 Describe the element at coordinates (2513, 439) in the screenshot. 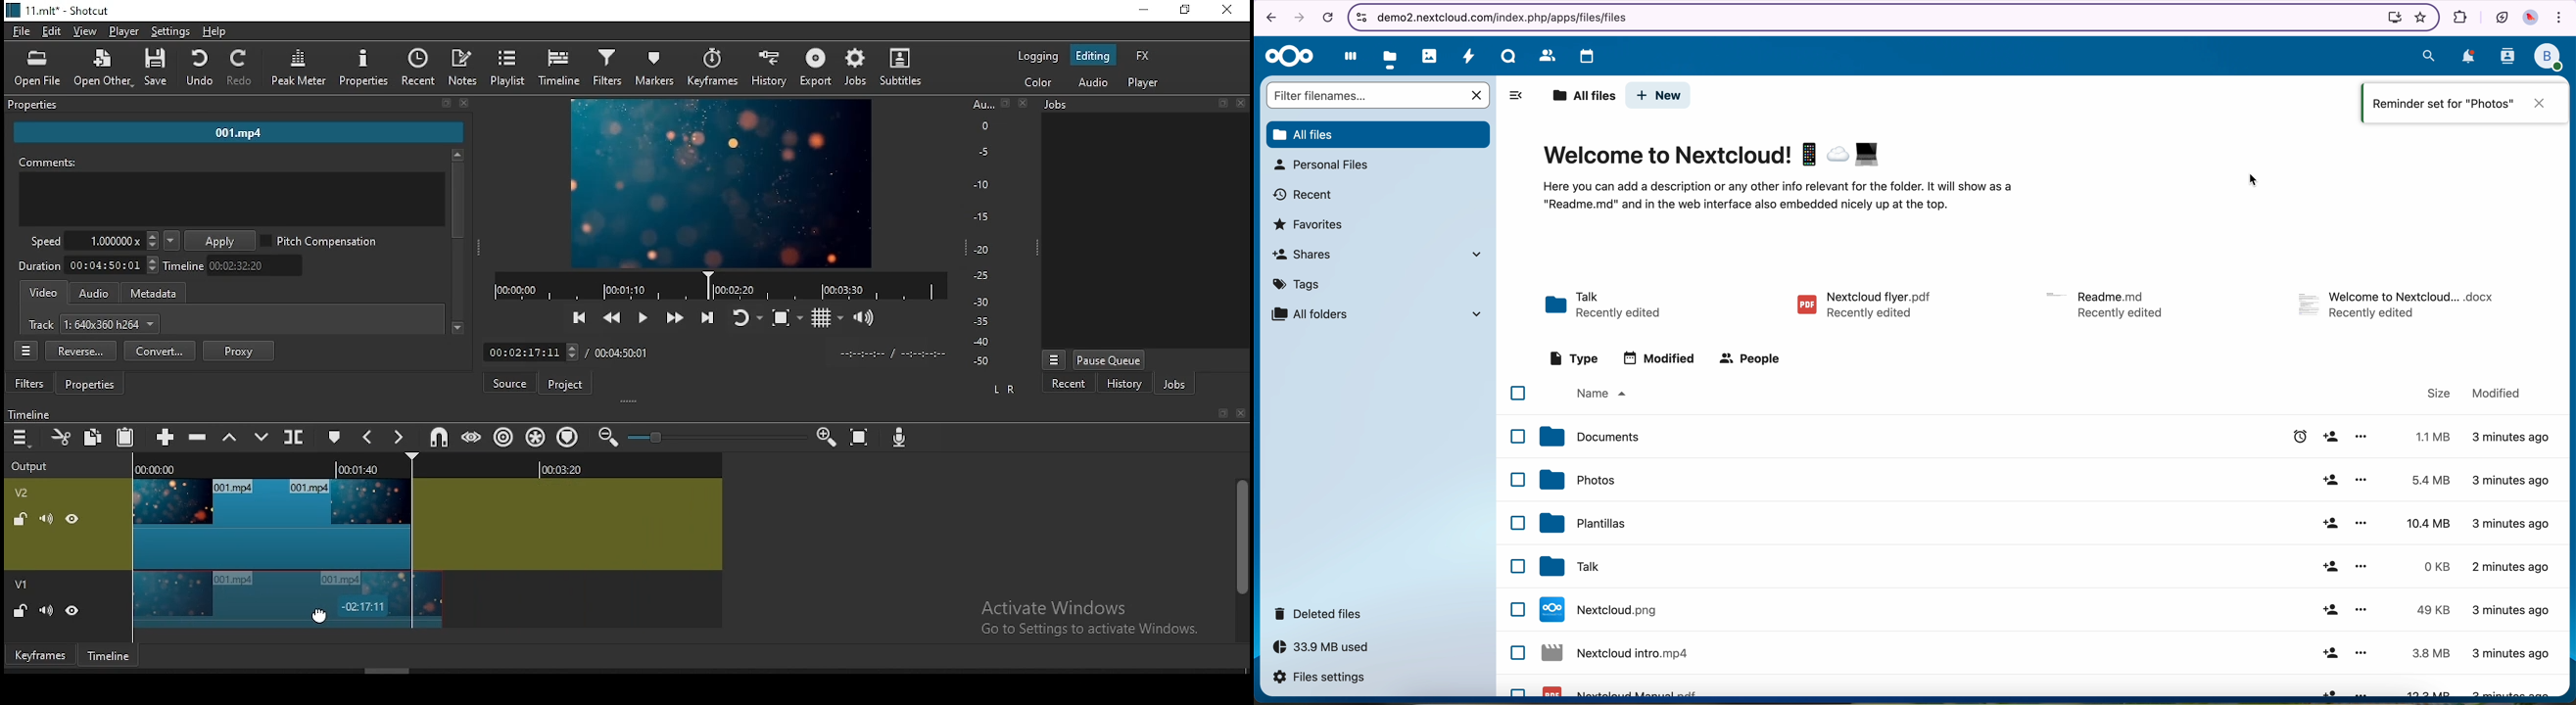

I see `2 minutes ago` at that location.